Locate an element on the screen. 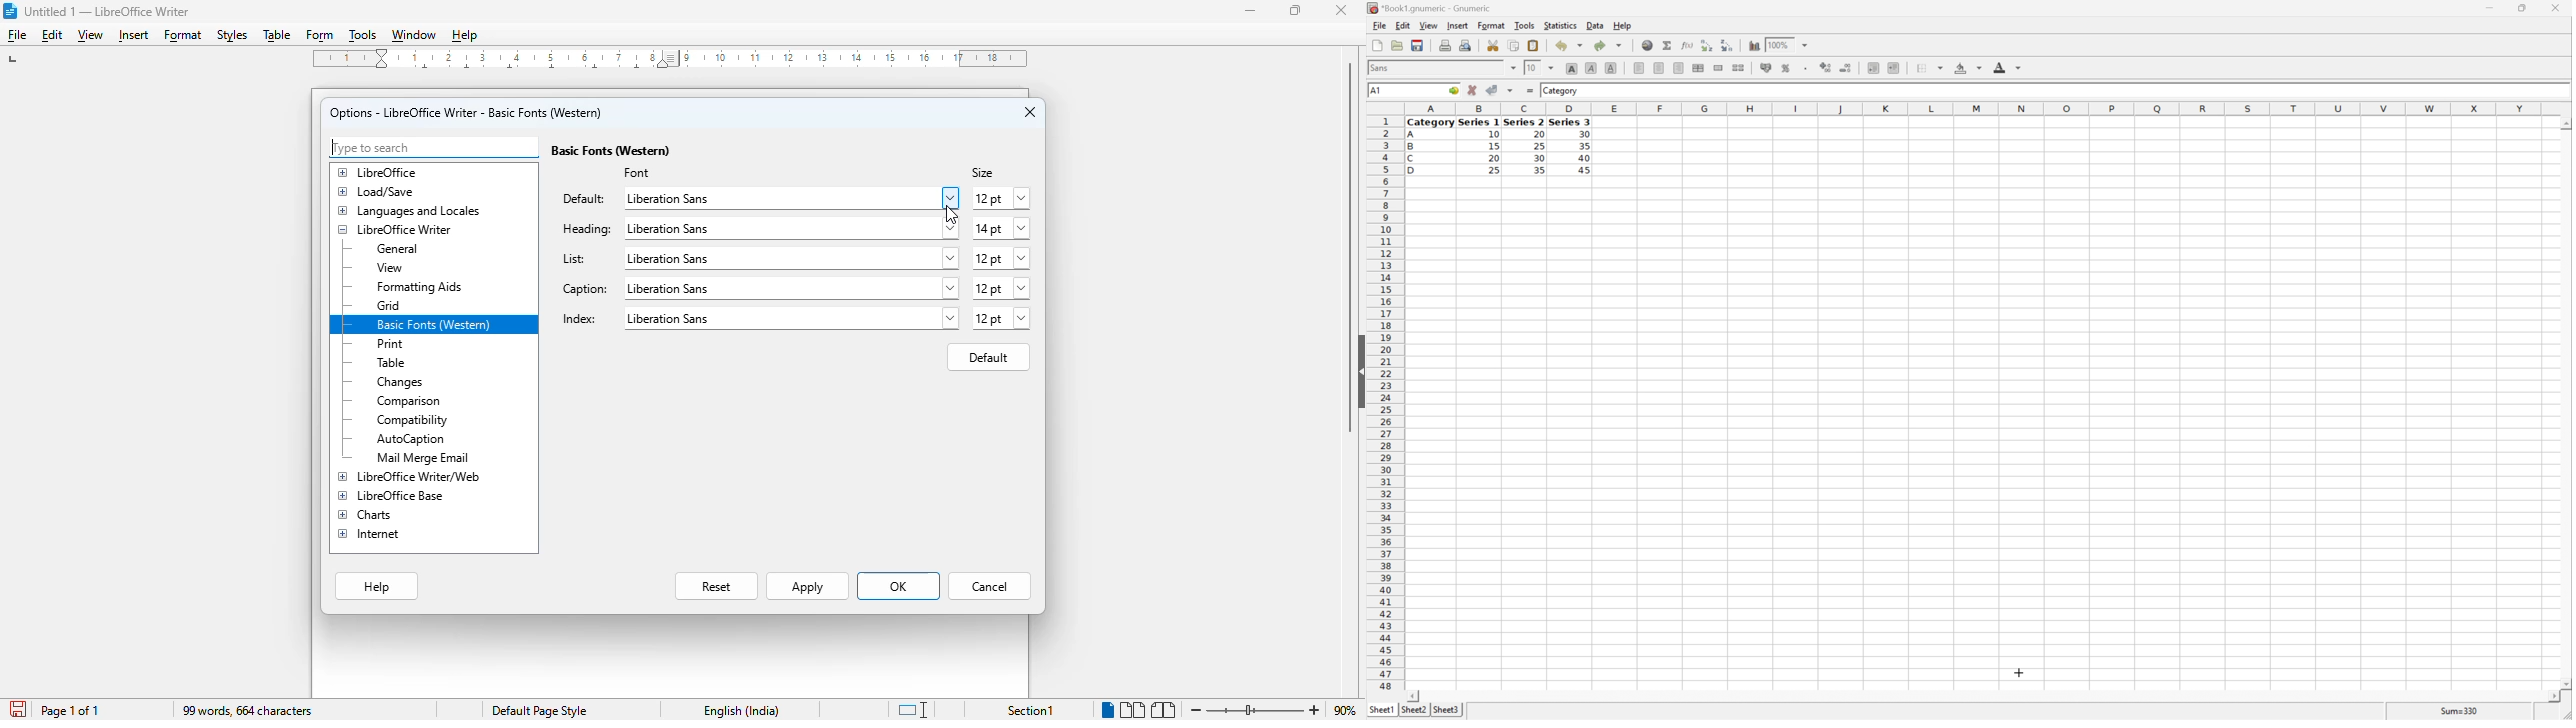 The image size is (2576, 728). Paste clipboard is located at coordinates (1533, 44).